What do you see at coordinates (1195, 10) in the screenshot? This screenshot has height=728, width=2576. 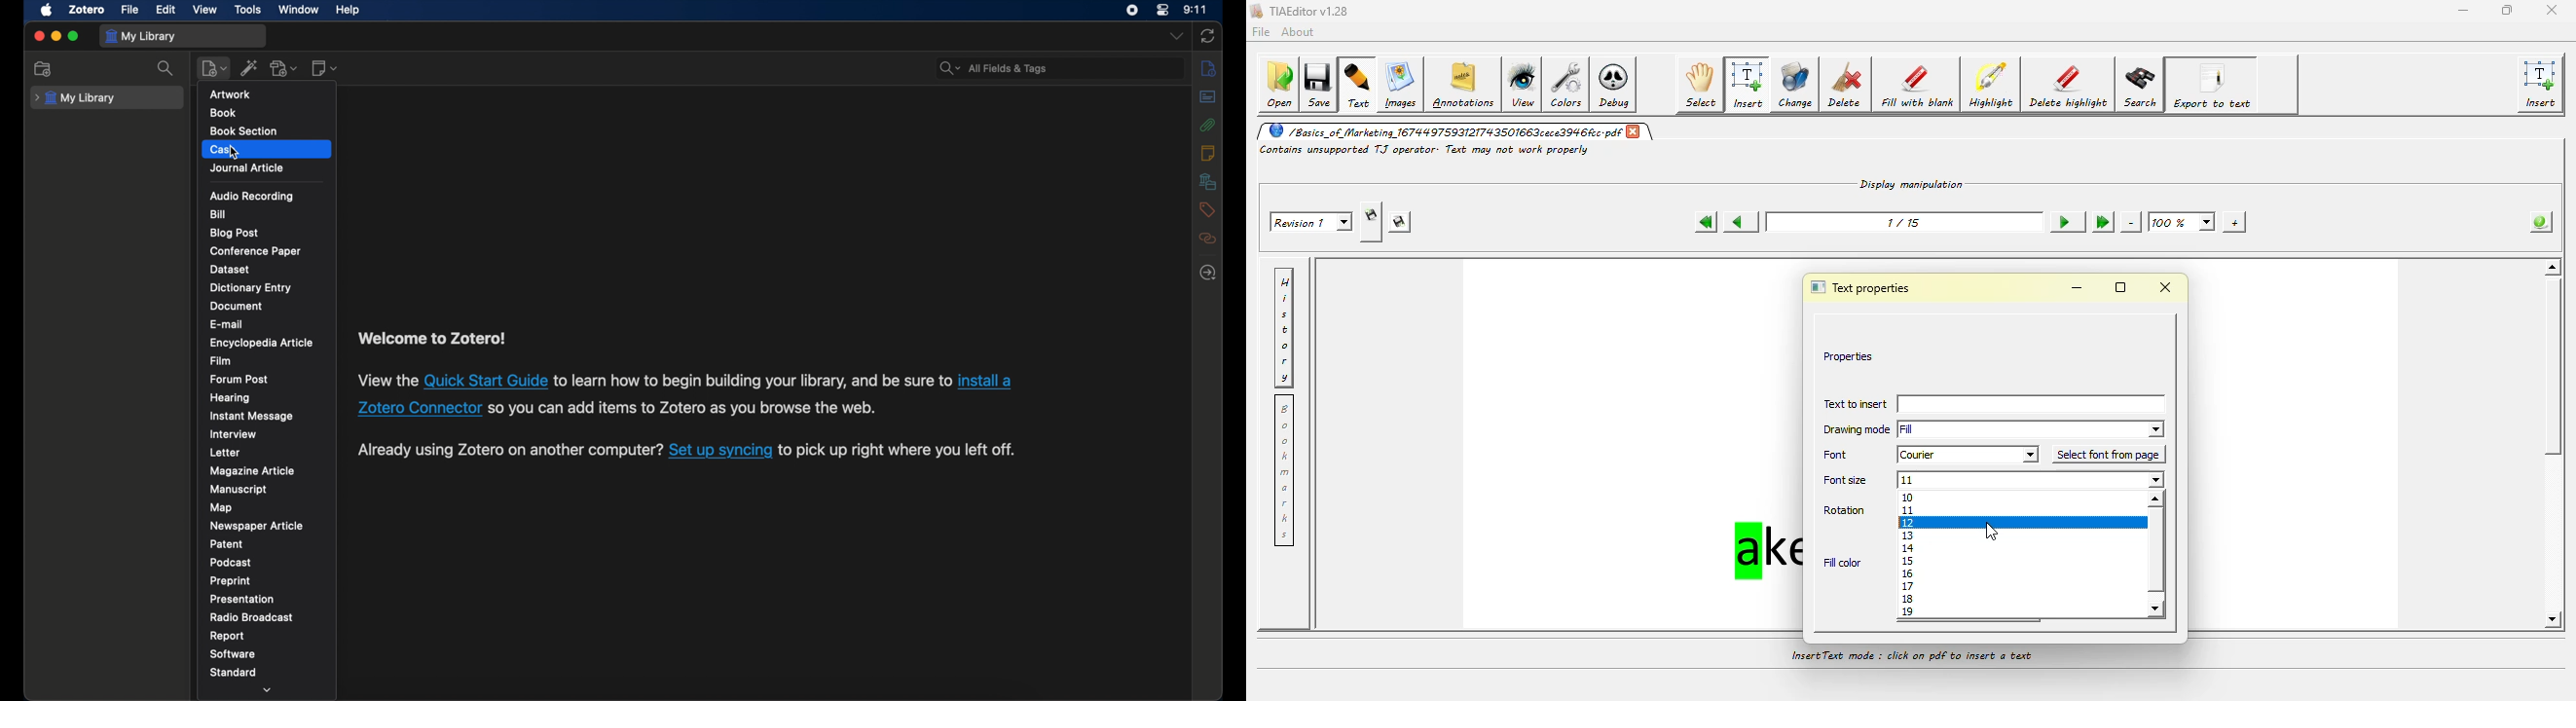 I see `time` at bounding box center [1195, 10].